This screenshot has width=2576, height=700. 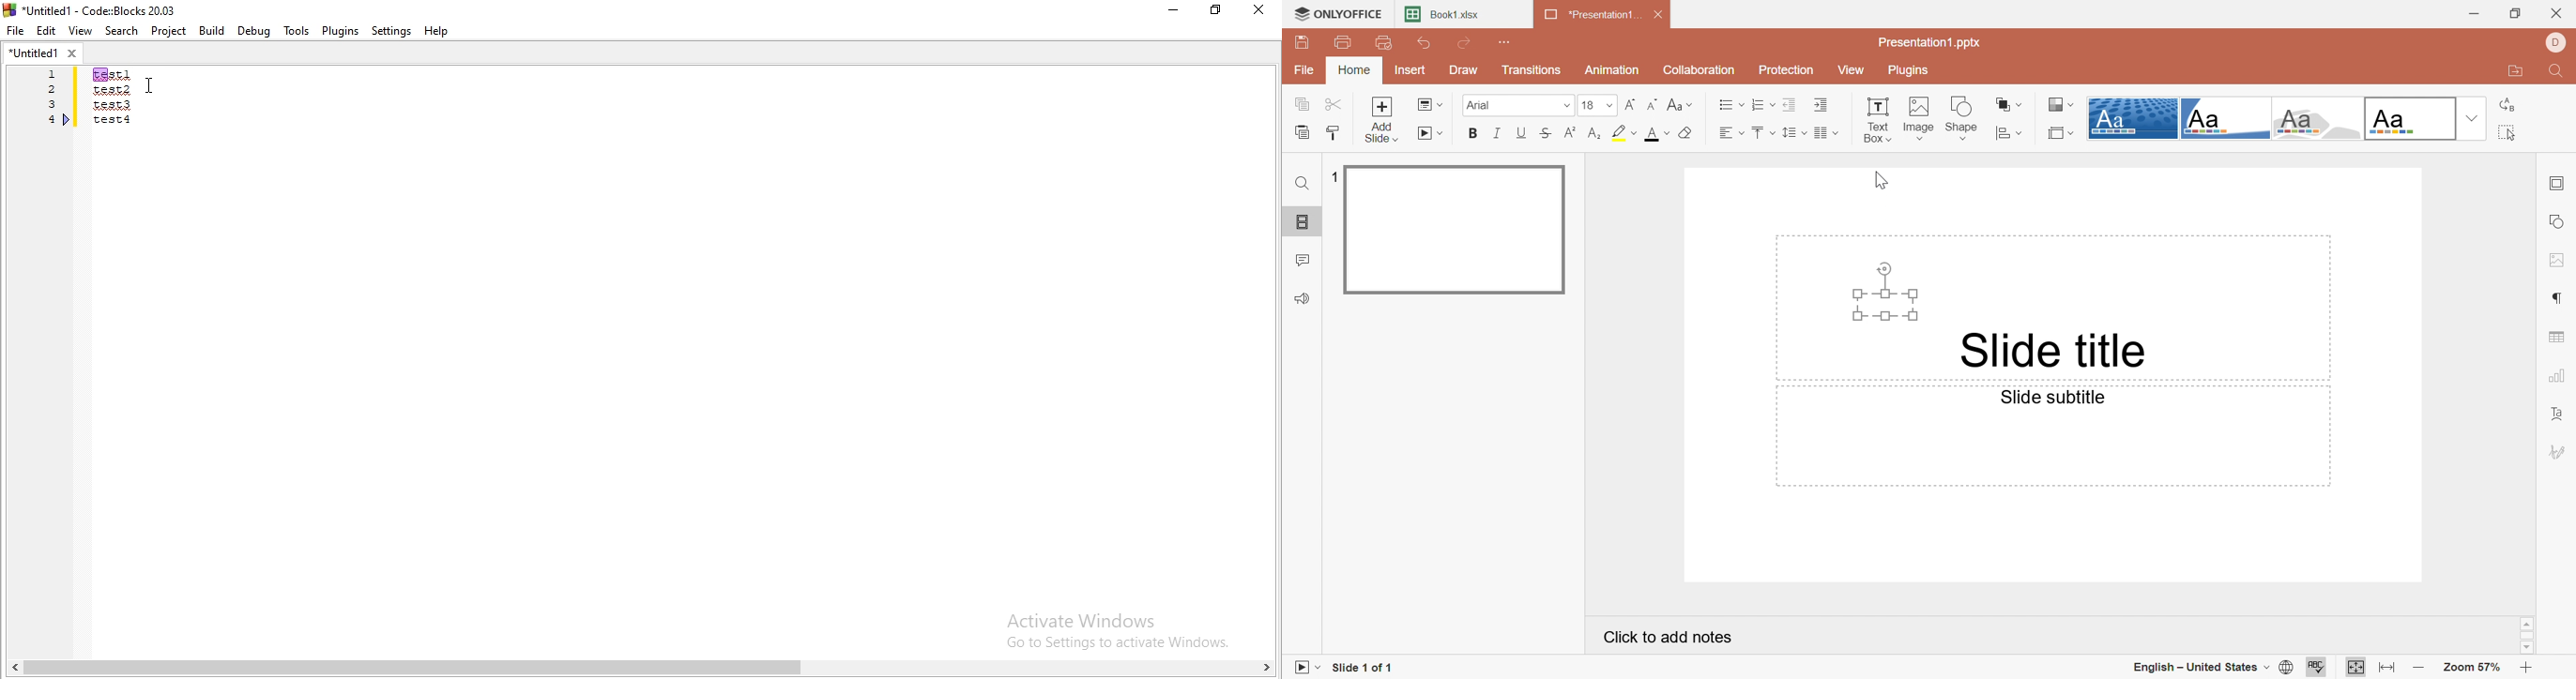 What do you see at coordinates (1305, 298) in the screenshot?
I see `Feedback & Support` at bounding box center [1305, 298].